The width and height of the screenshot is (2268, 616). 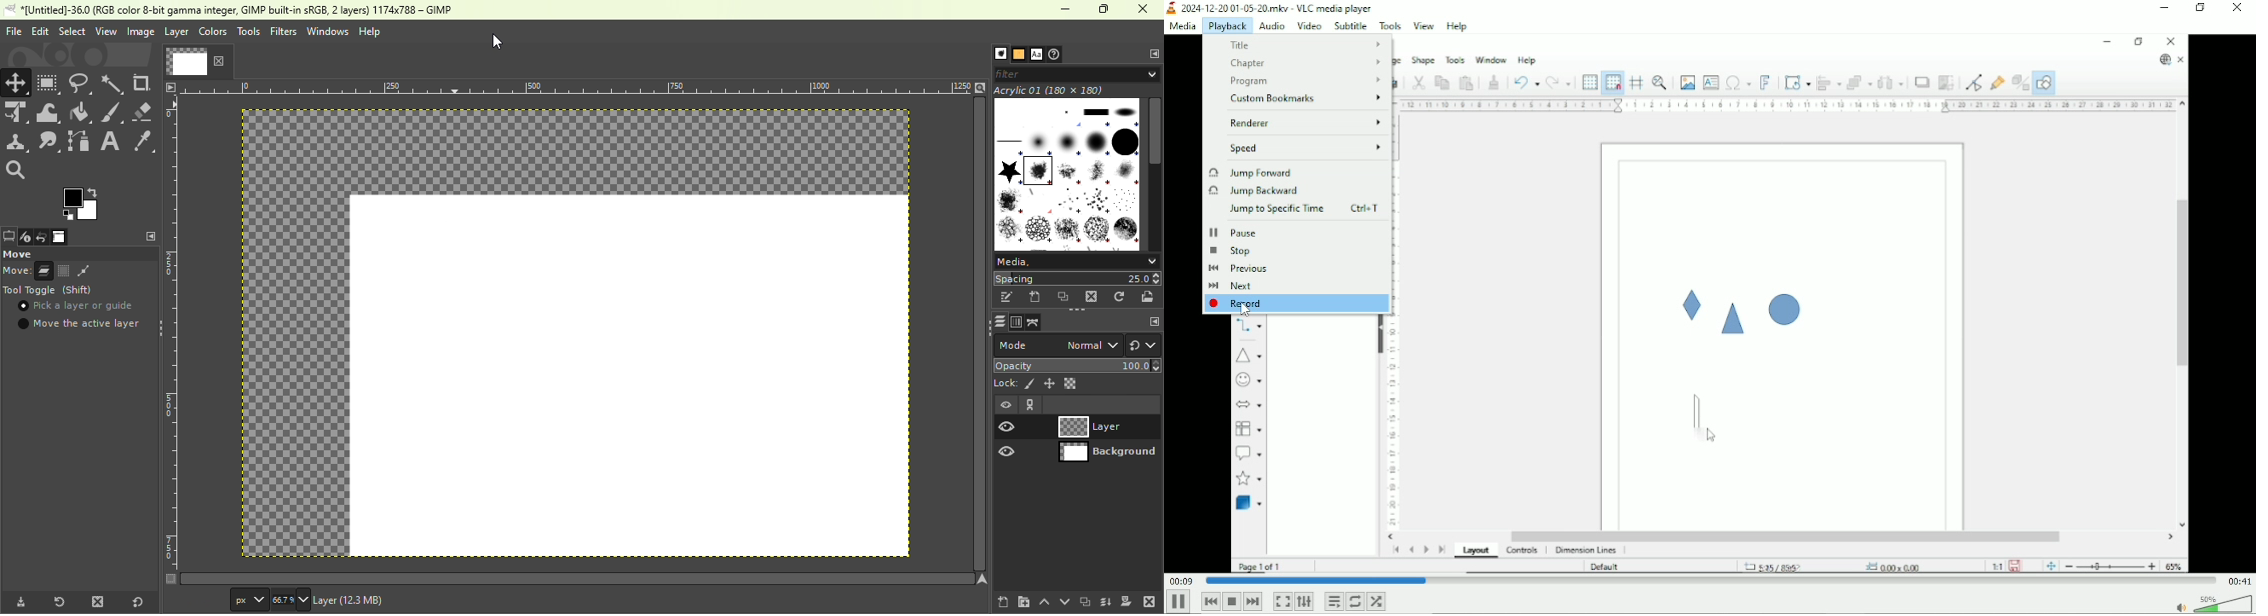 What do you see at coordinates (1050, 384) in the screenshot?
I see `Lock position and size` at bounding box center [1050, 384].